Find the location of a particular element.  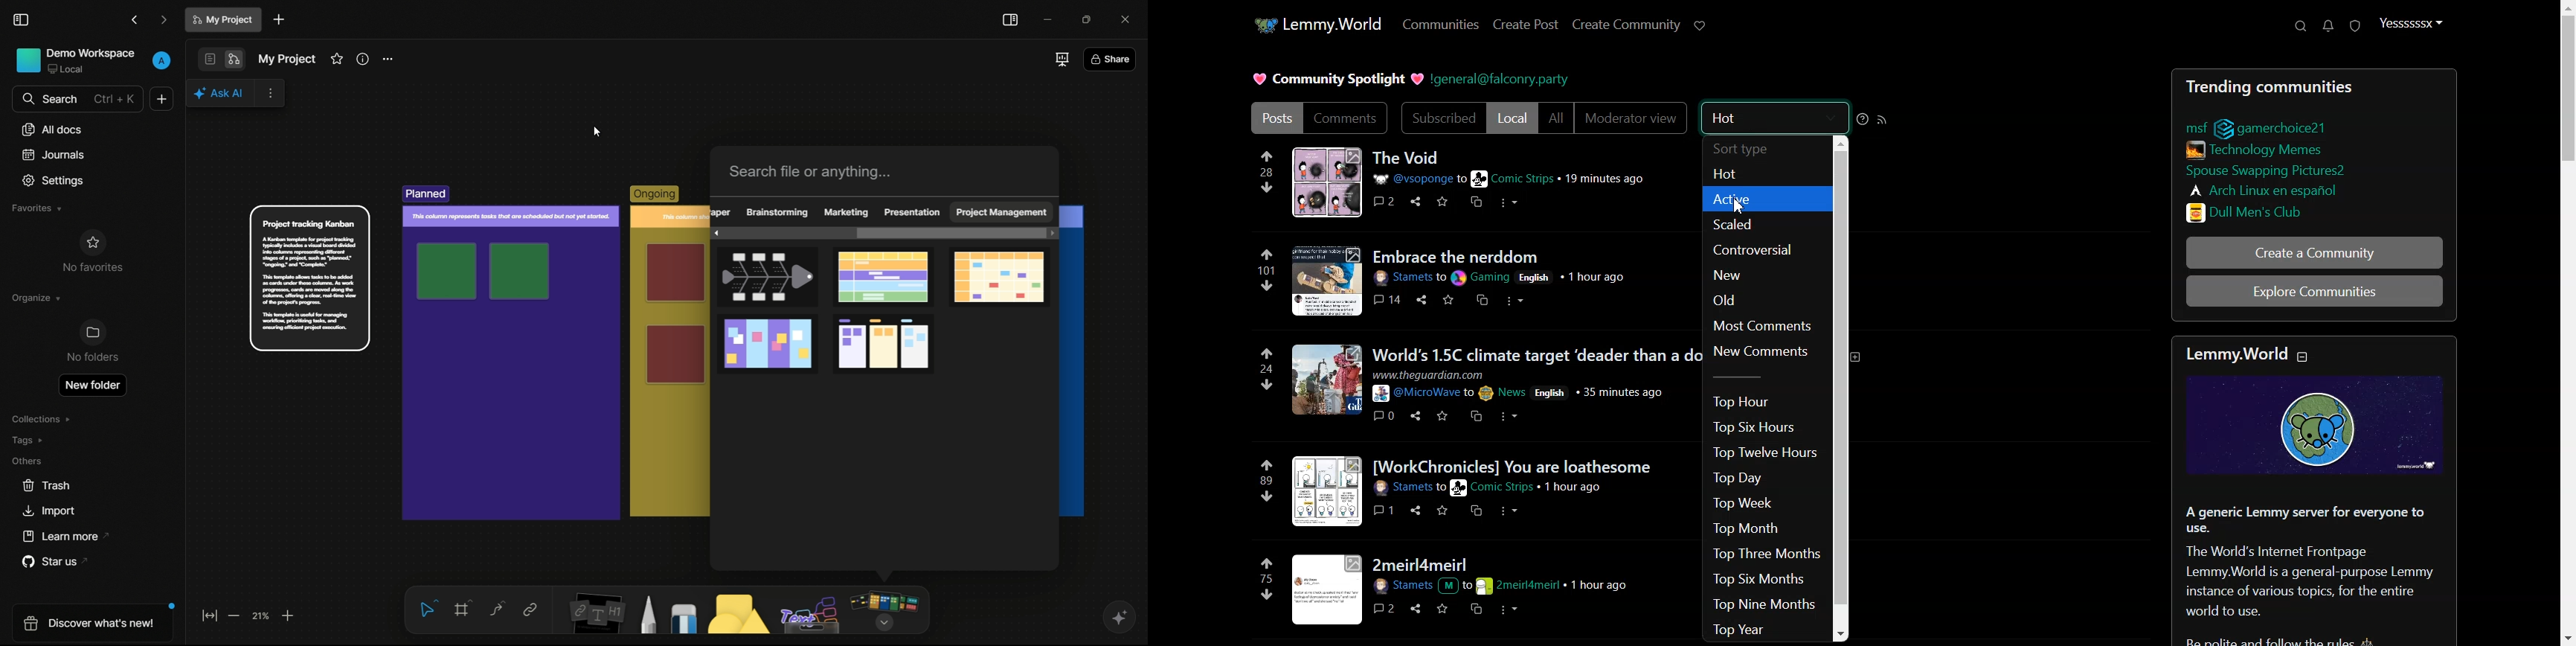

post details is located at coordinates (1497, 278).